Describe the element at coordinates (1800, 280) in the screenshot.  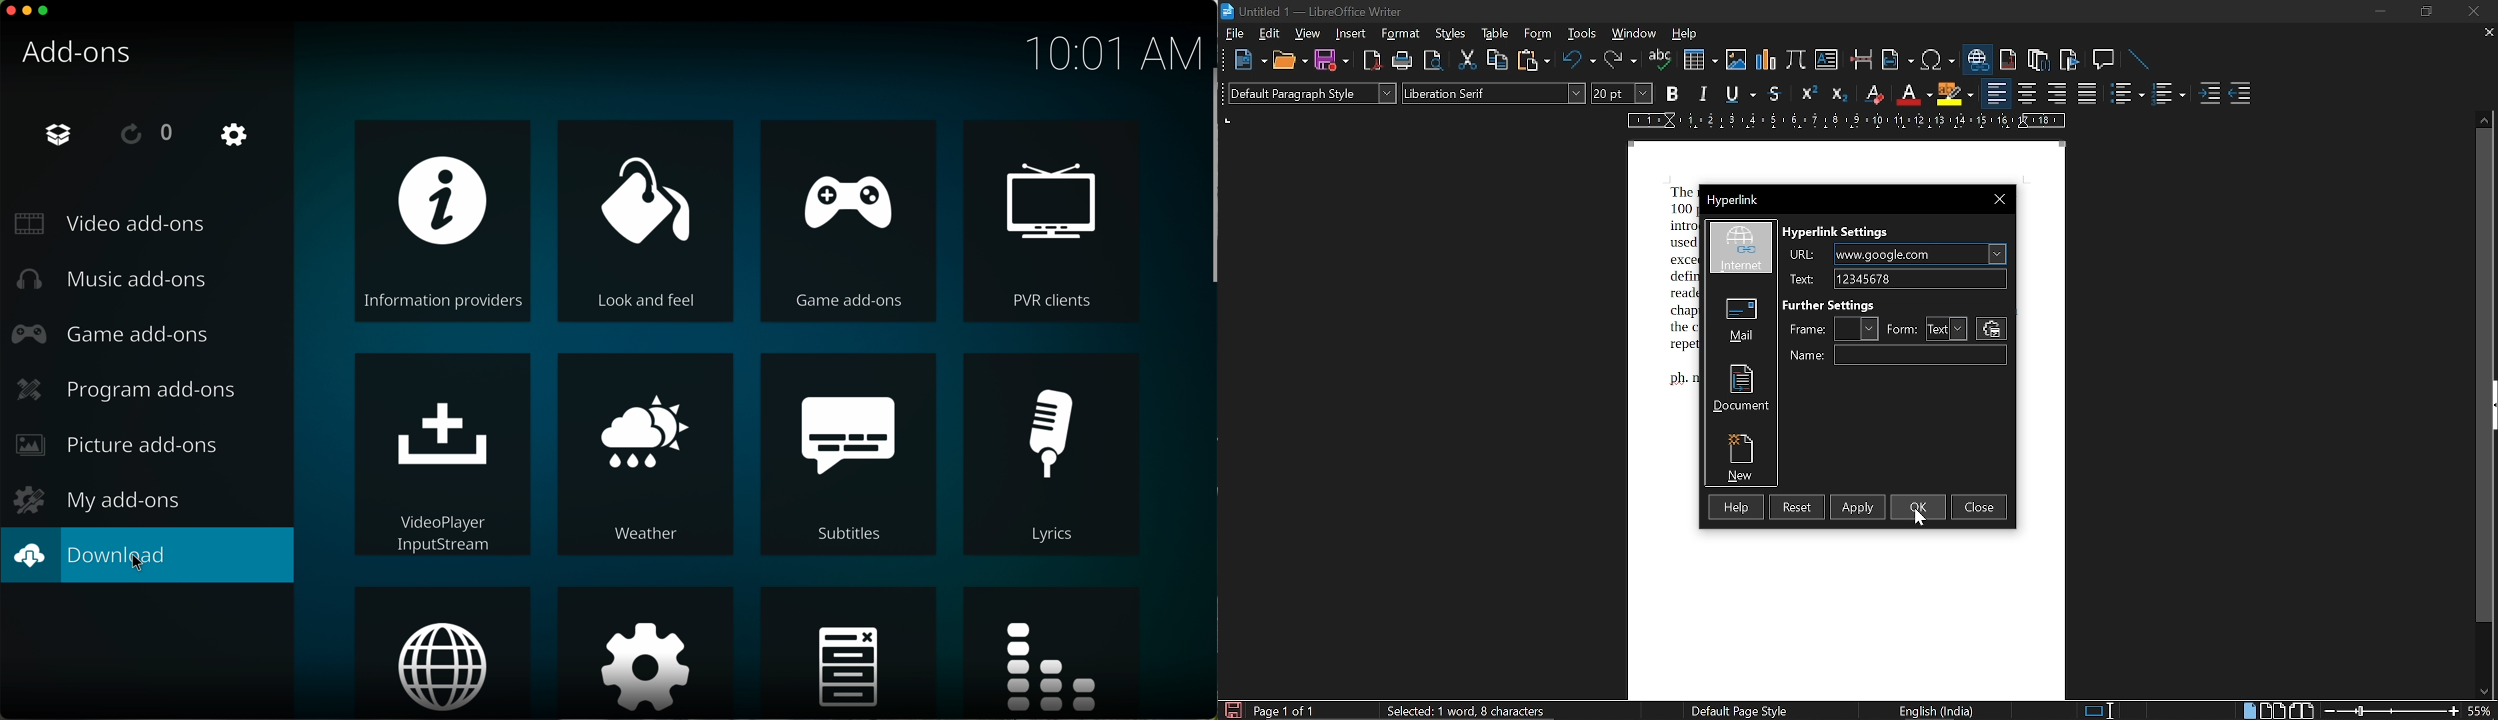
I see `text` at that location.